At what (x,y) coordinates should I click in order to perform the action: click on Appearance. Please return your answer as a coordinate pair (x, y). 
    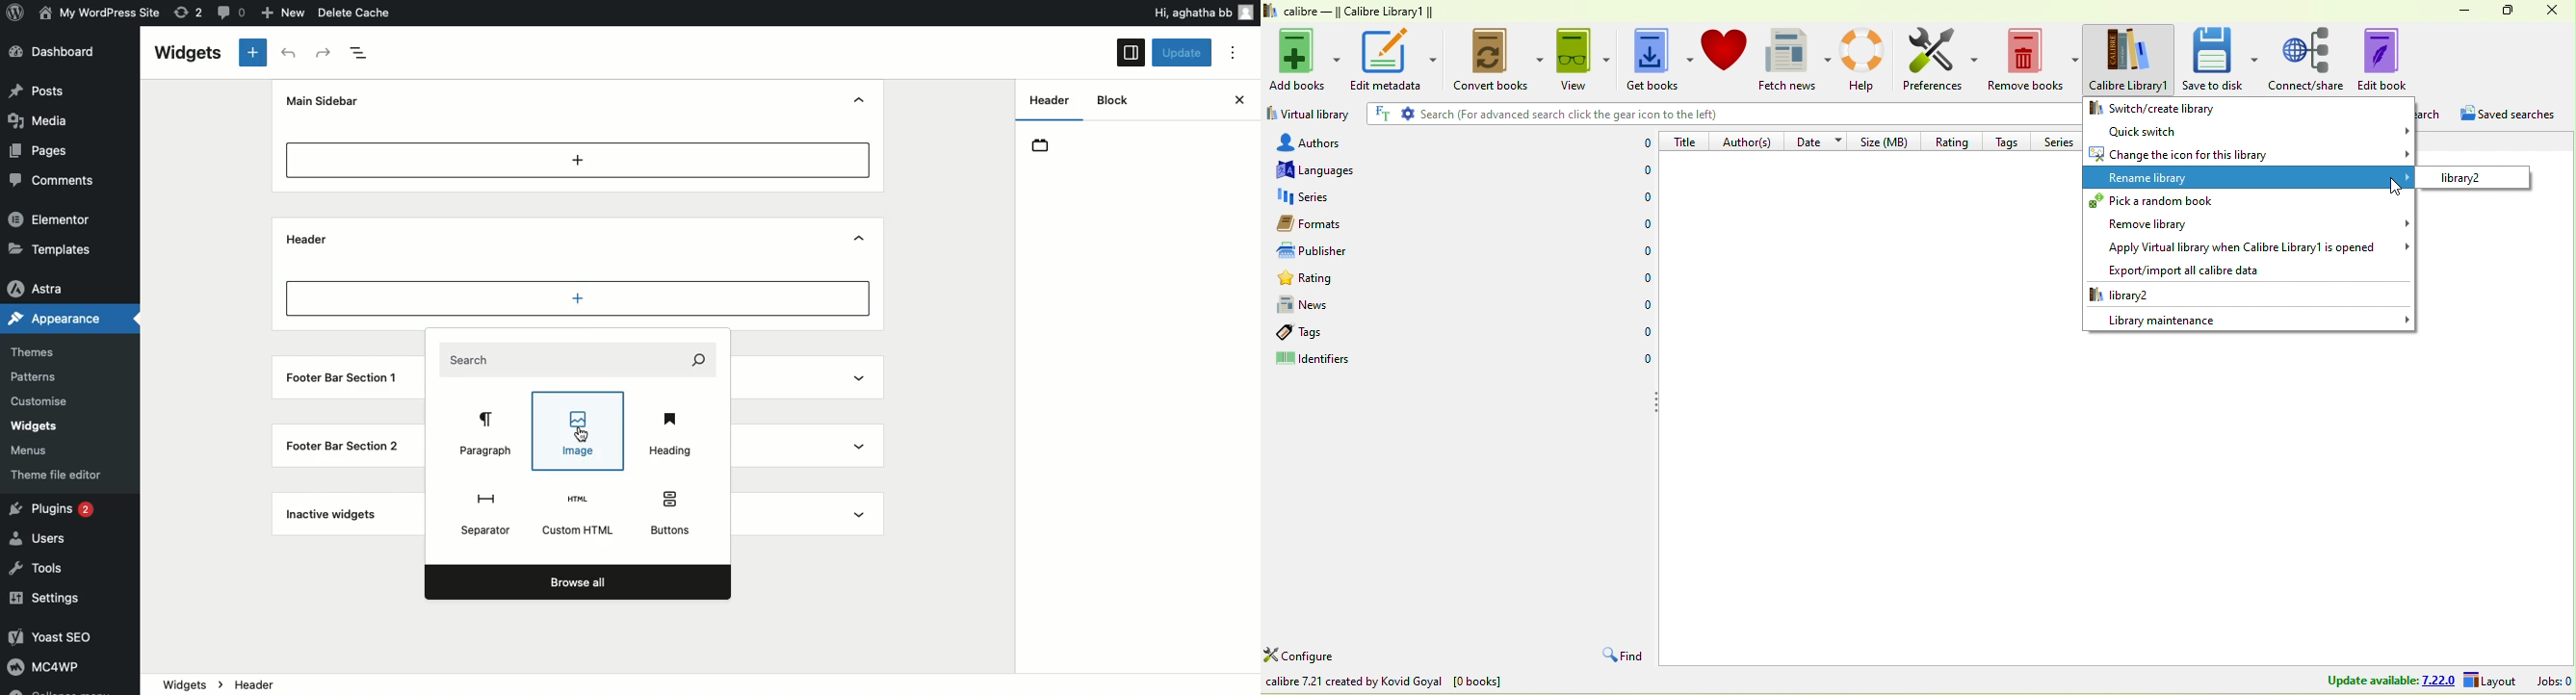
    Looking at the image, I should click on (54, 317).